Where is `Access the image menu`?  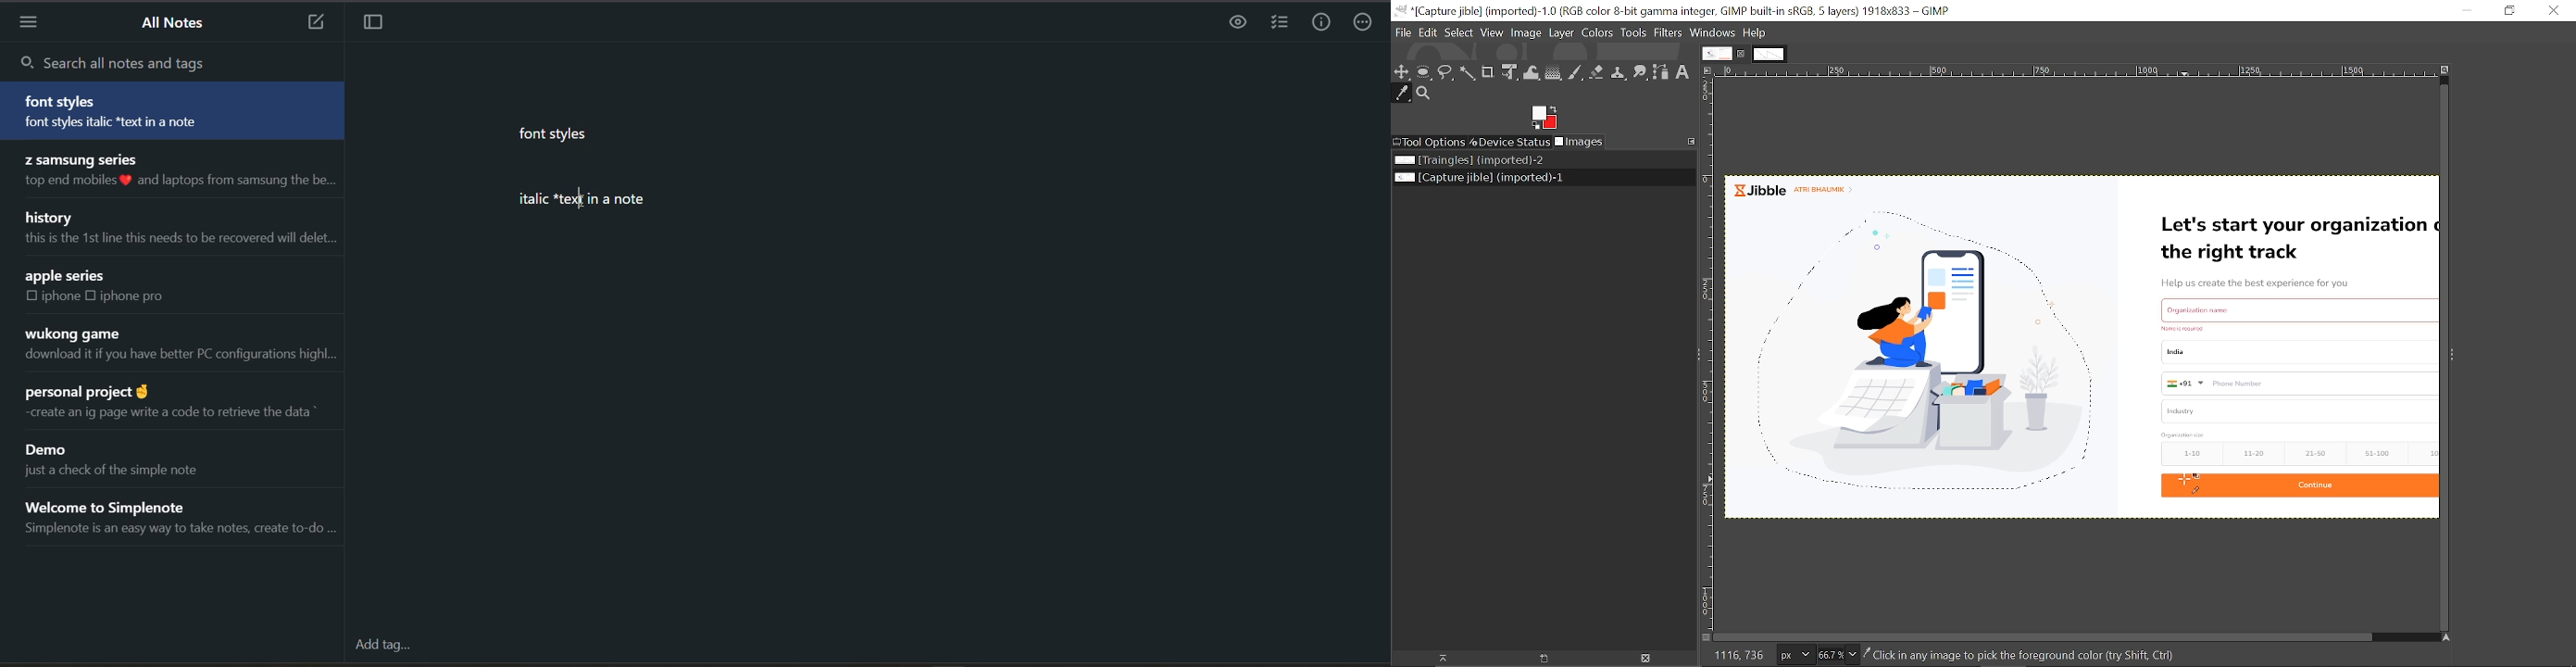 Access the image menu is located at coordinates (1707, 69).